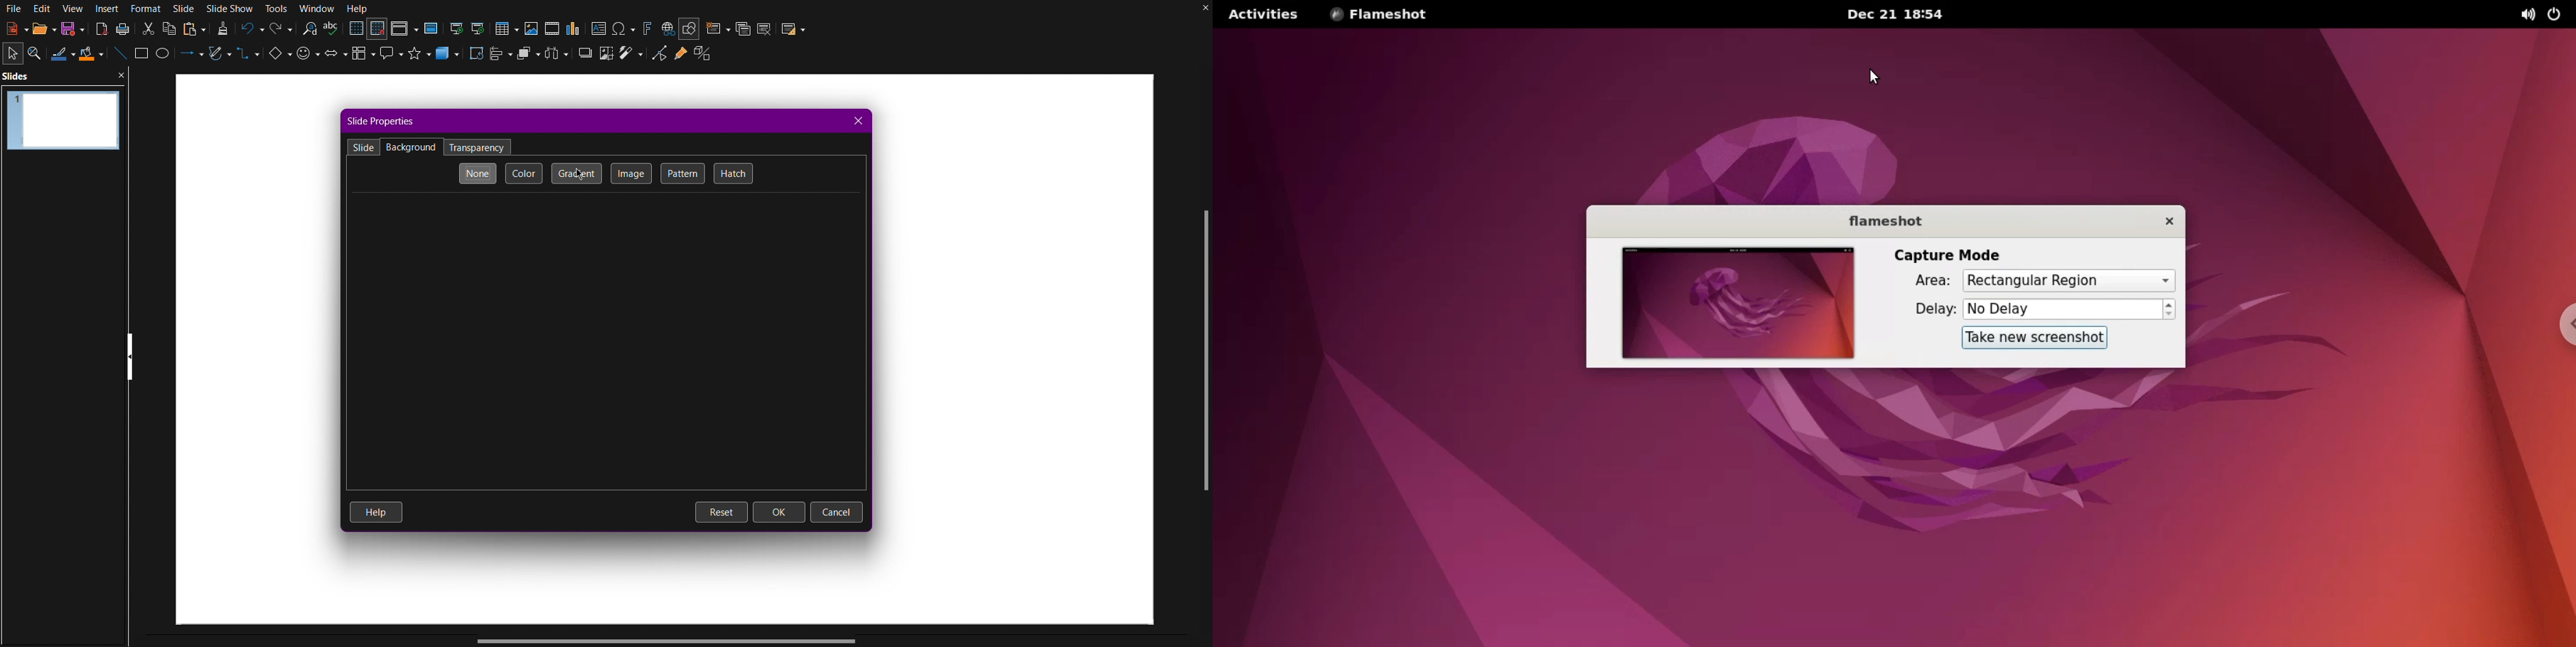  I want to click on Display Grid, so click(356, 29).